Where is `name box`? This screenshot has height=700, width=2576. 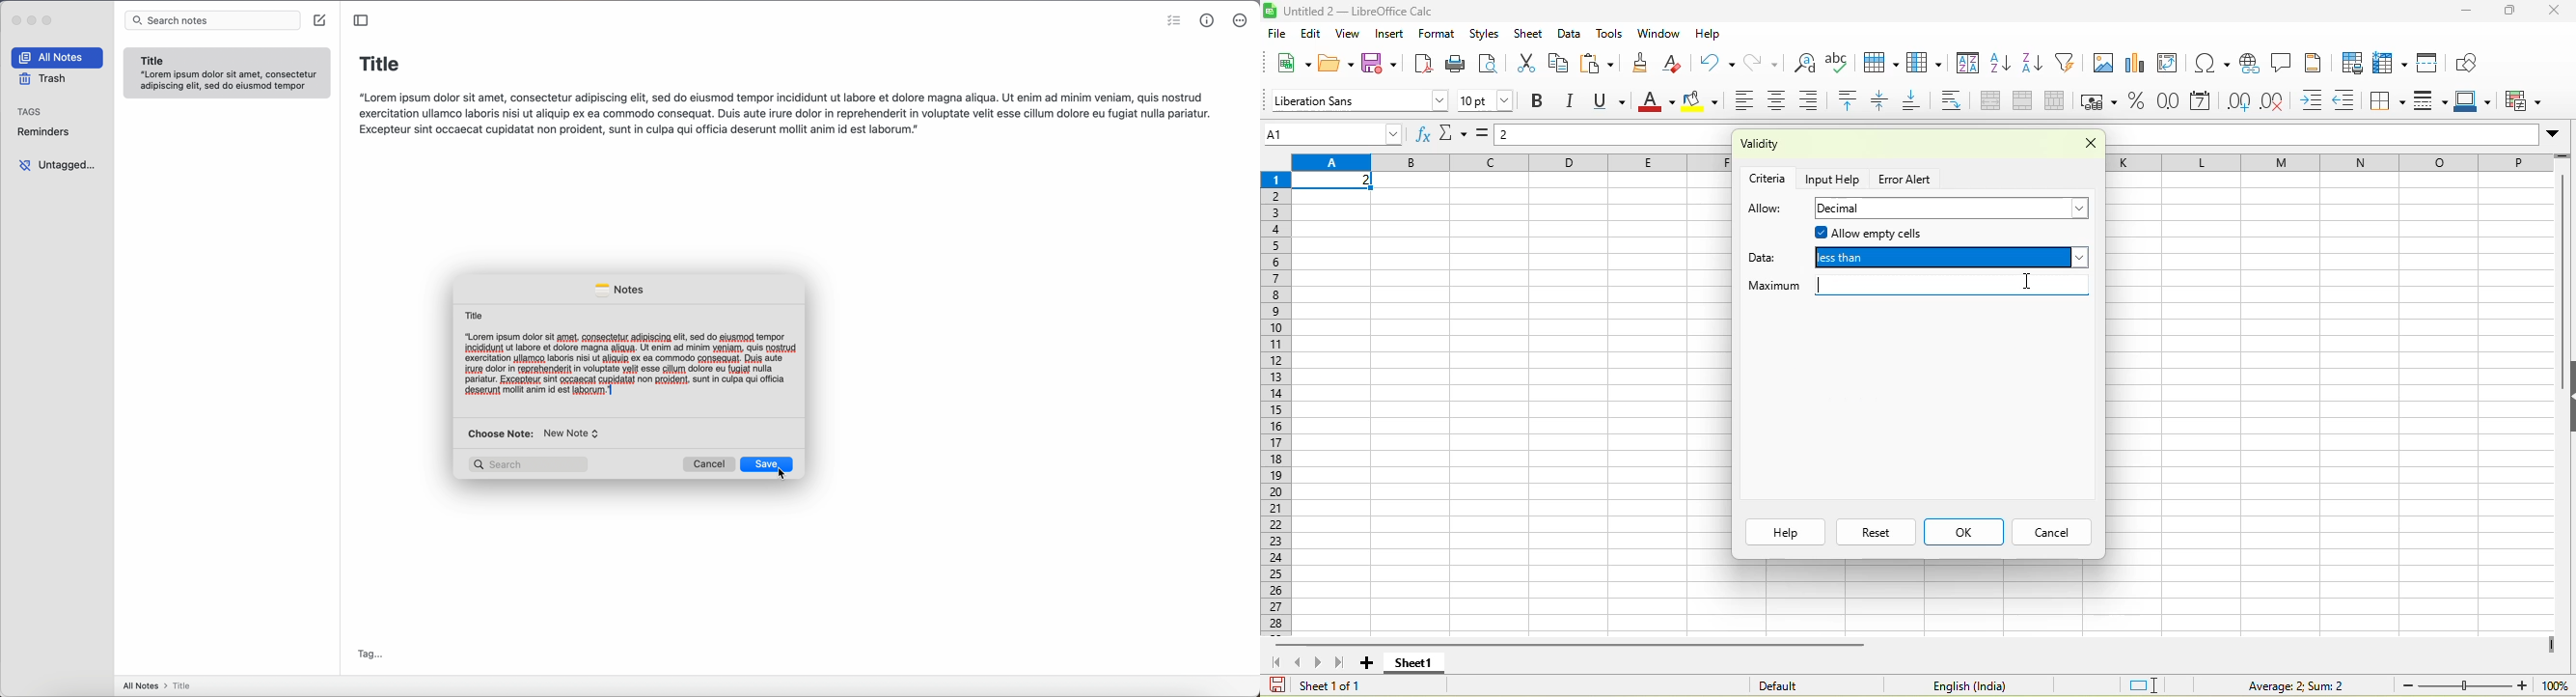
name box is located at coordinates (1335, 133).